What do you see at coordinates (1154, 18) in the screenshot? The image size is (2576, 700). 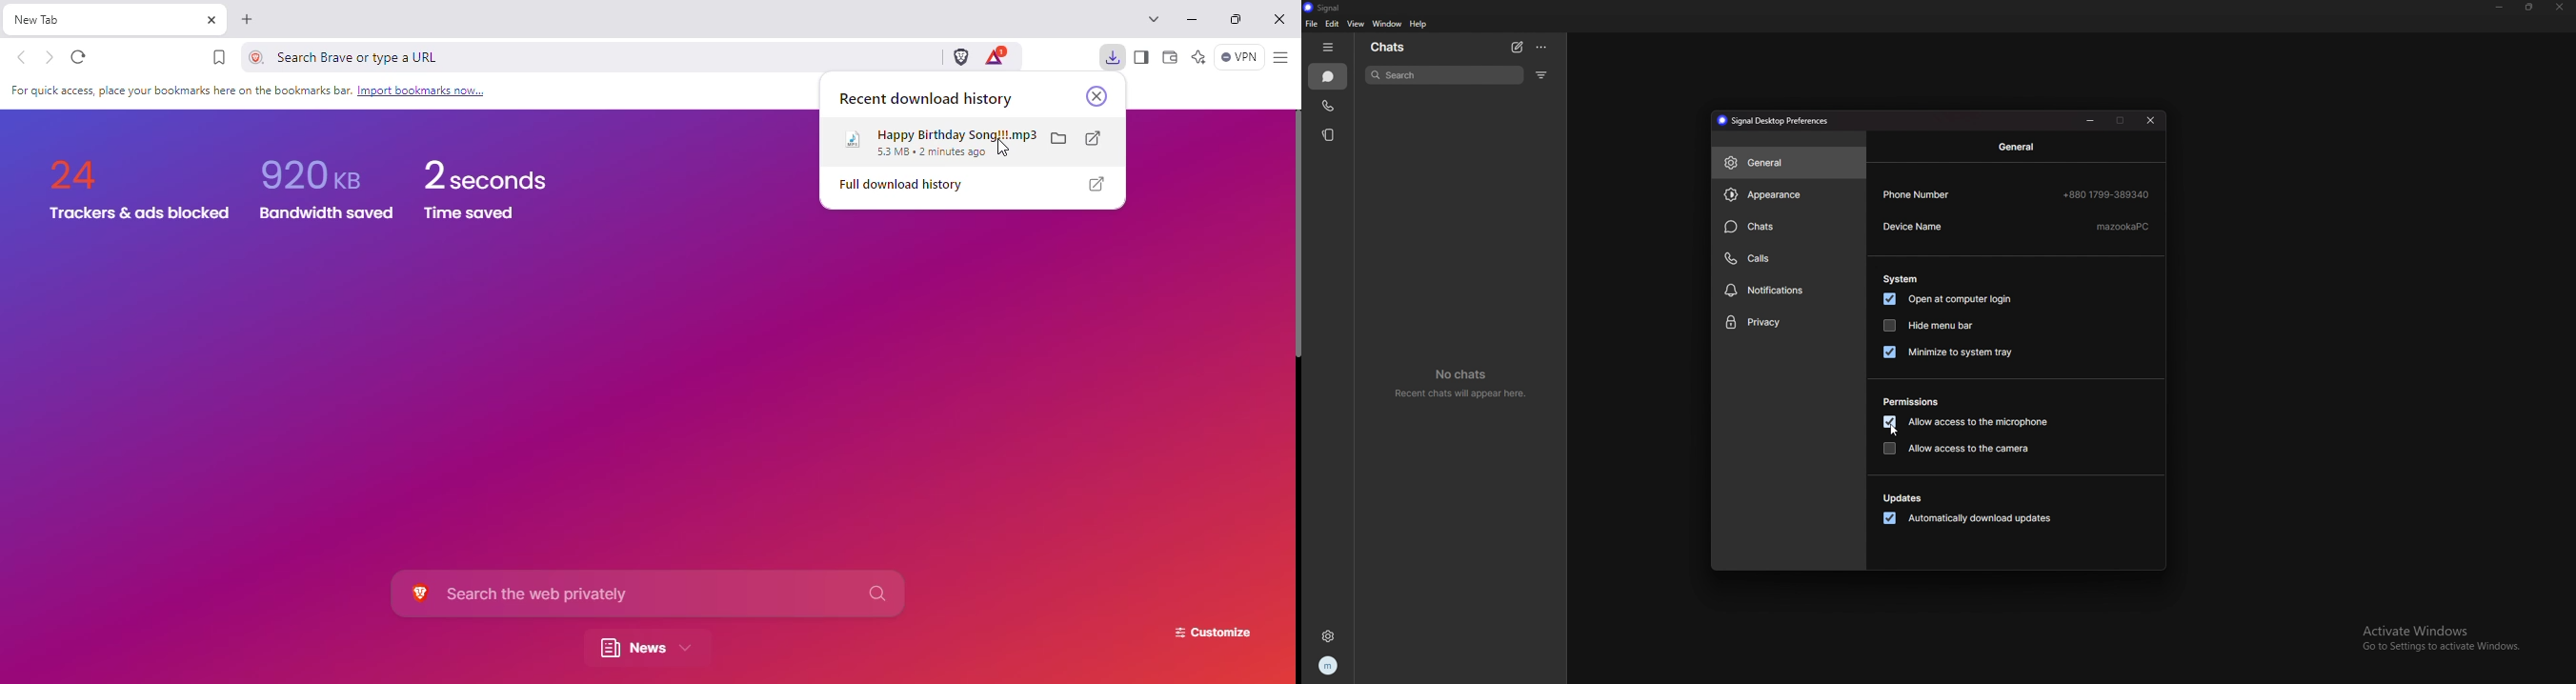 I see `search tabs` at bounding box center [1154, 18].